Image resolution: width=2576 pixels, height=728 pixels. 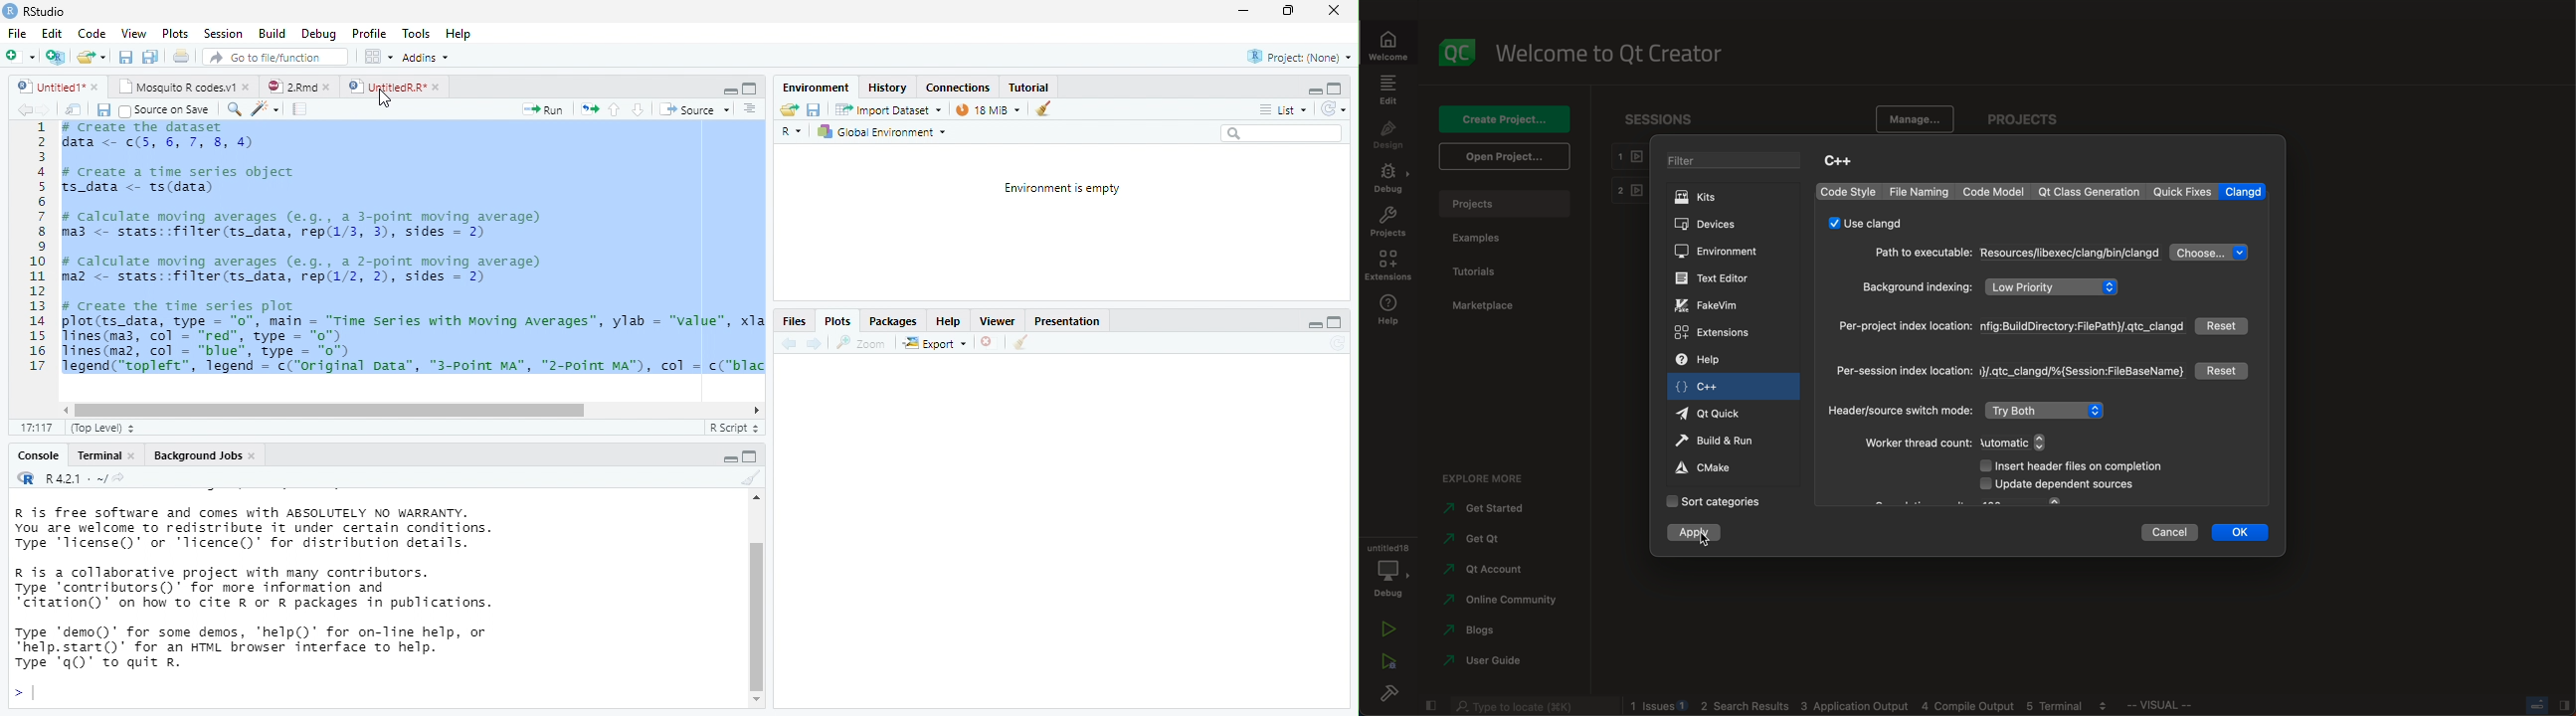 What do you see at coordinates (1333, 323) in the screenshot?
I see `maximize` at bounding box center [1333, 323].